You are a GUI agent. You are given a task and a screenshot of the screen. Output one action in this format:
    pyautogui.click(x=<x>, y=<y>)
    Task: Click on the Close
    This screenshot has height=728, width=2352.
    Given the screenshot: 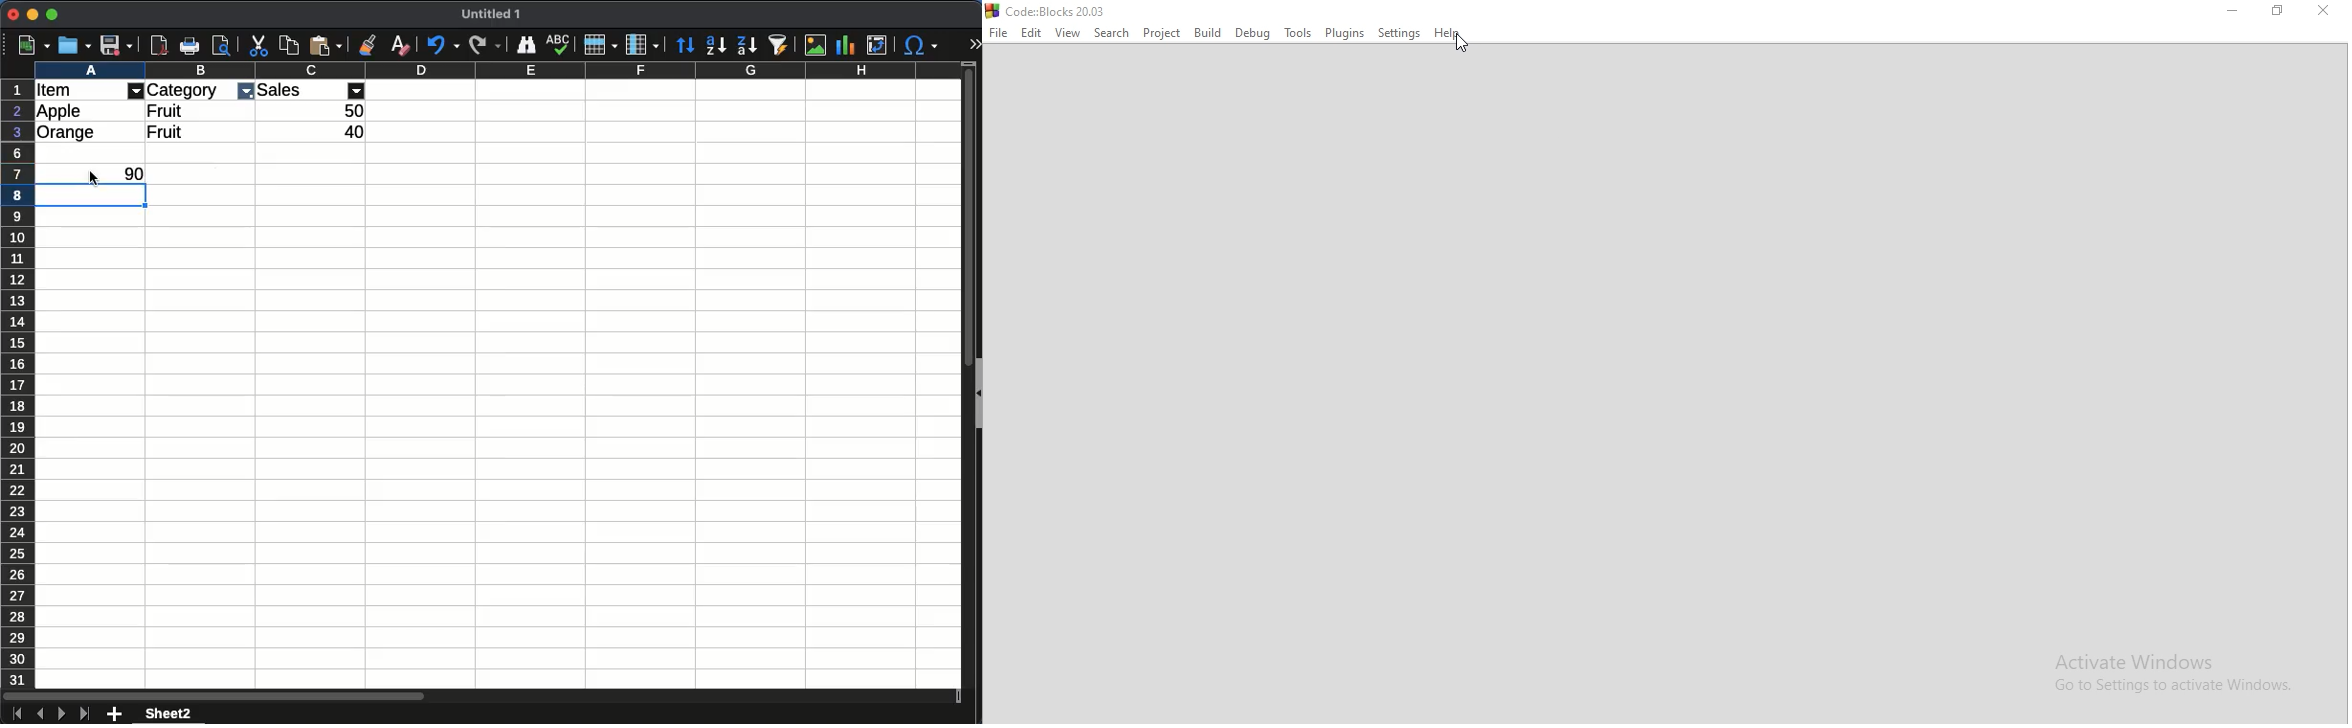 What is the action you would take?
    pyautogui.click(x=2324, y=10)
    